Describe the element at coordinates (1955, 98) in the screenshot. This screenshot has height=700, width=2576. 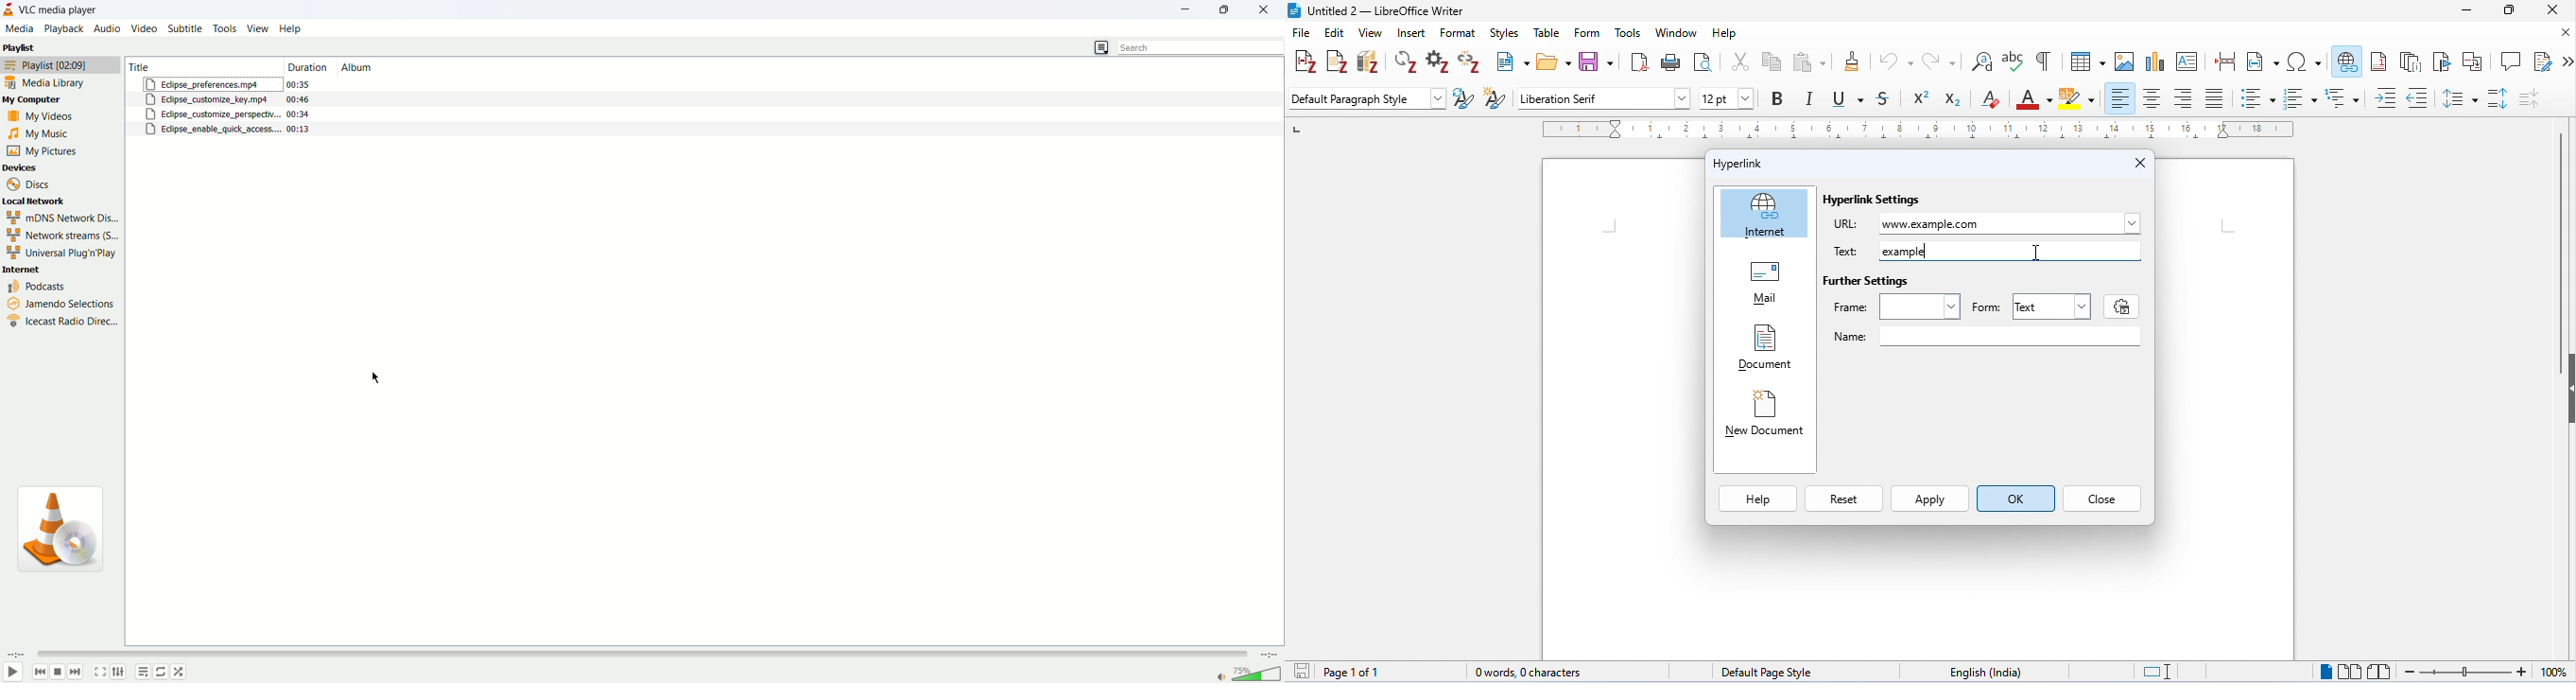
I see `subscript` at that location.